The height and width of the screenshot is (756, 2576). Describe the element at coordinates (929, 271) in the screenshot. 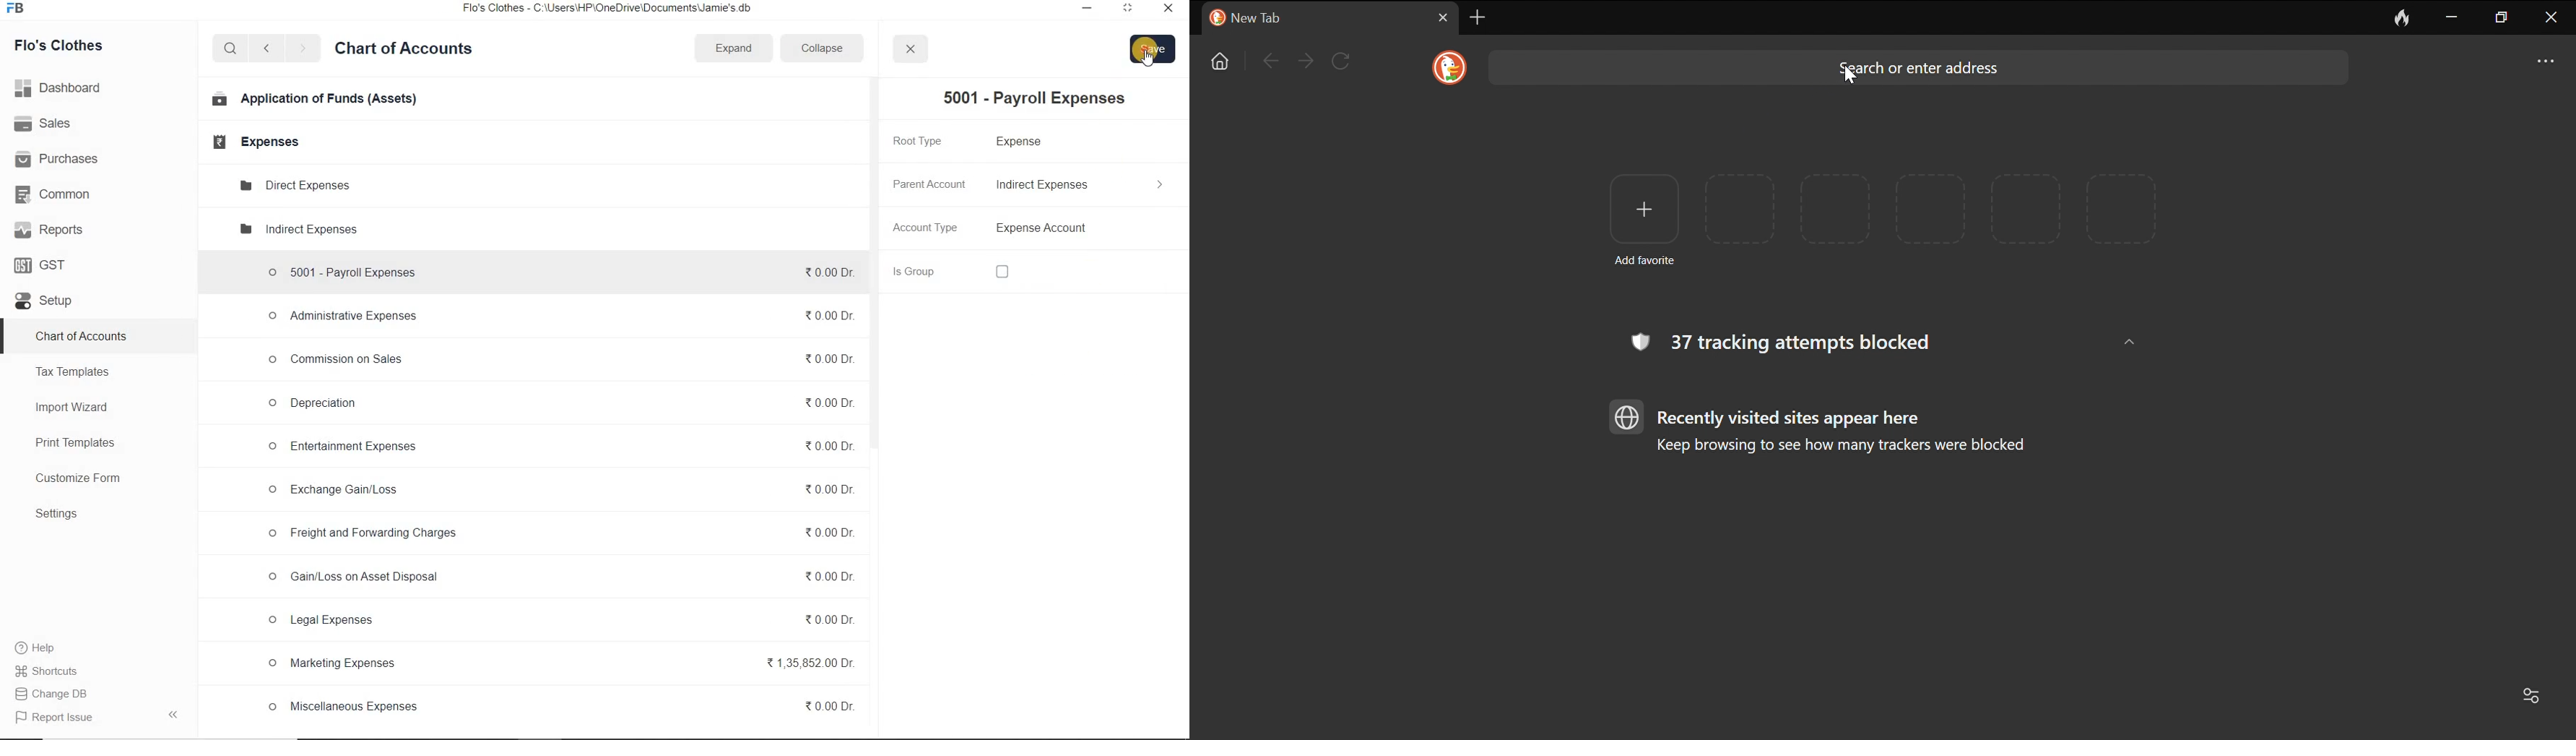

I see `Is Group` at that location.